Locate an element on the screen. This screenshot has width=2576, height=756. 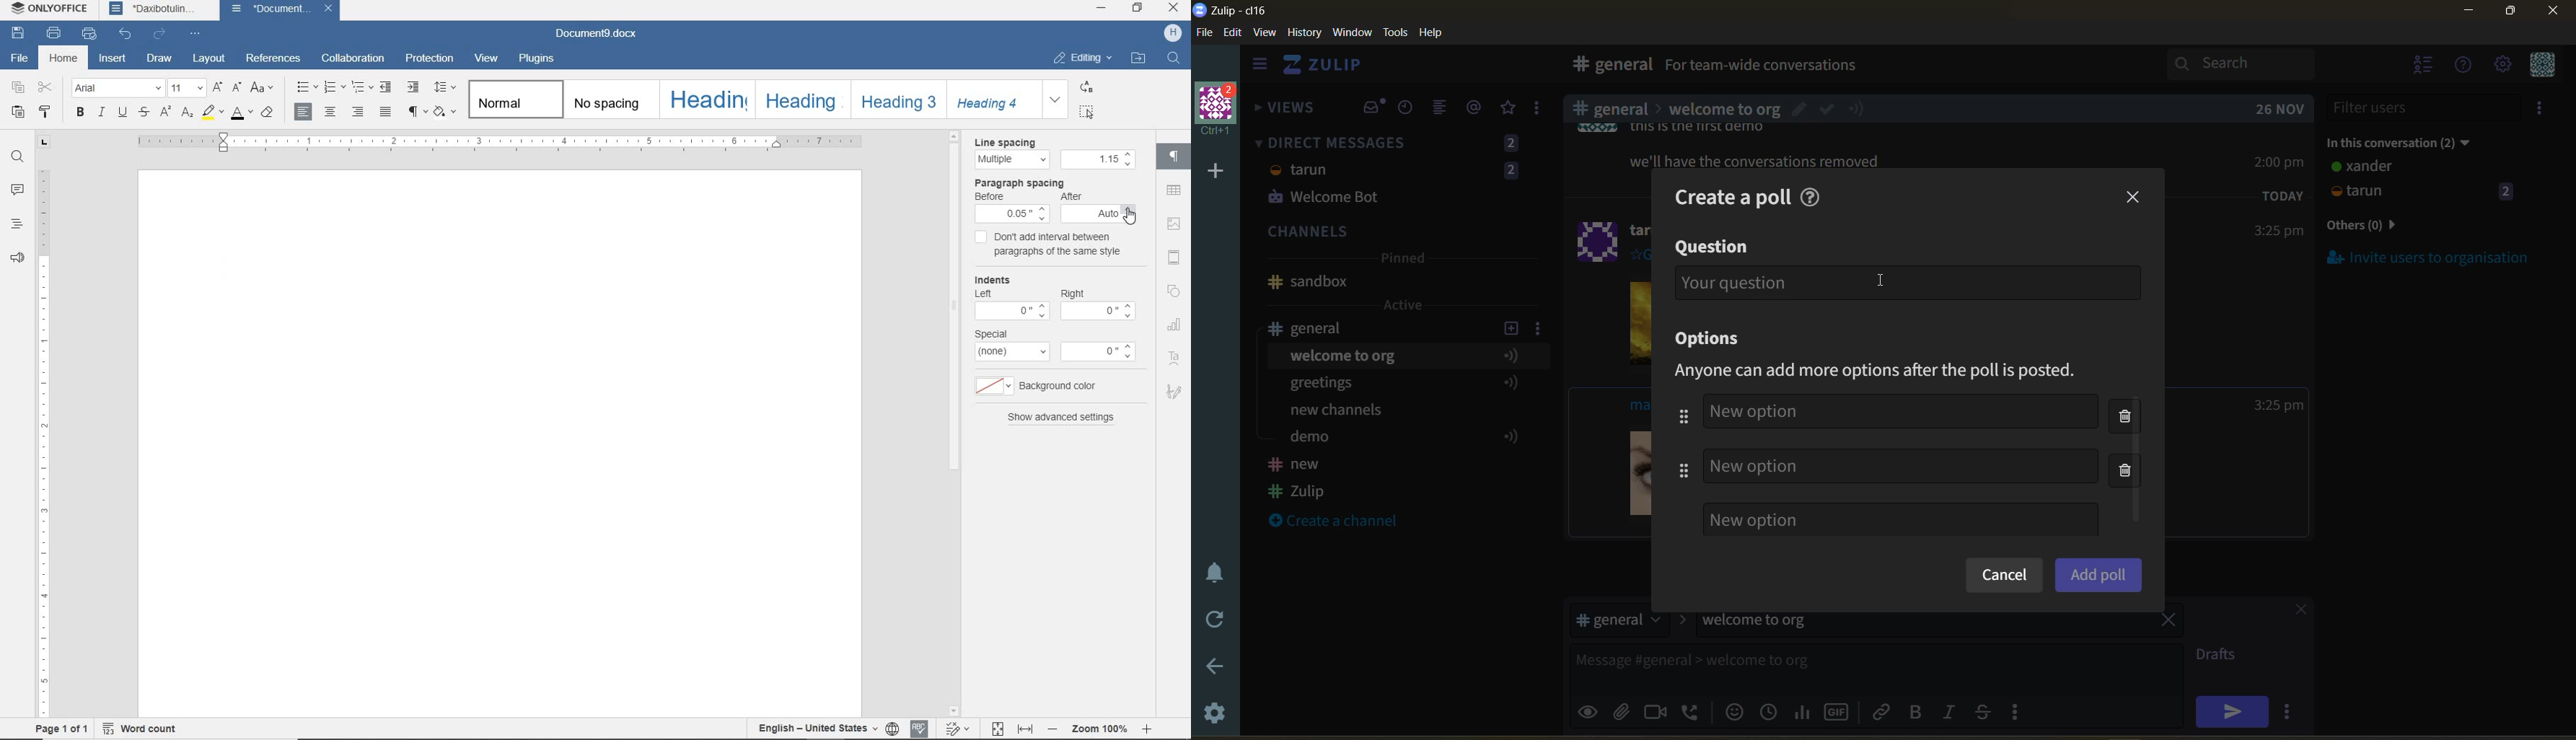
upload files is located at coordinates (1626, 710).